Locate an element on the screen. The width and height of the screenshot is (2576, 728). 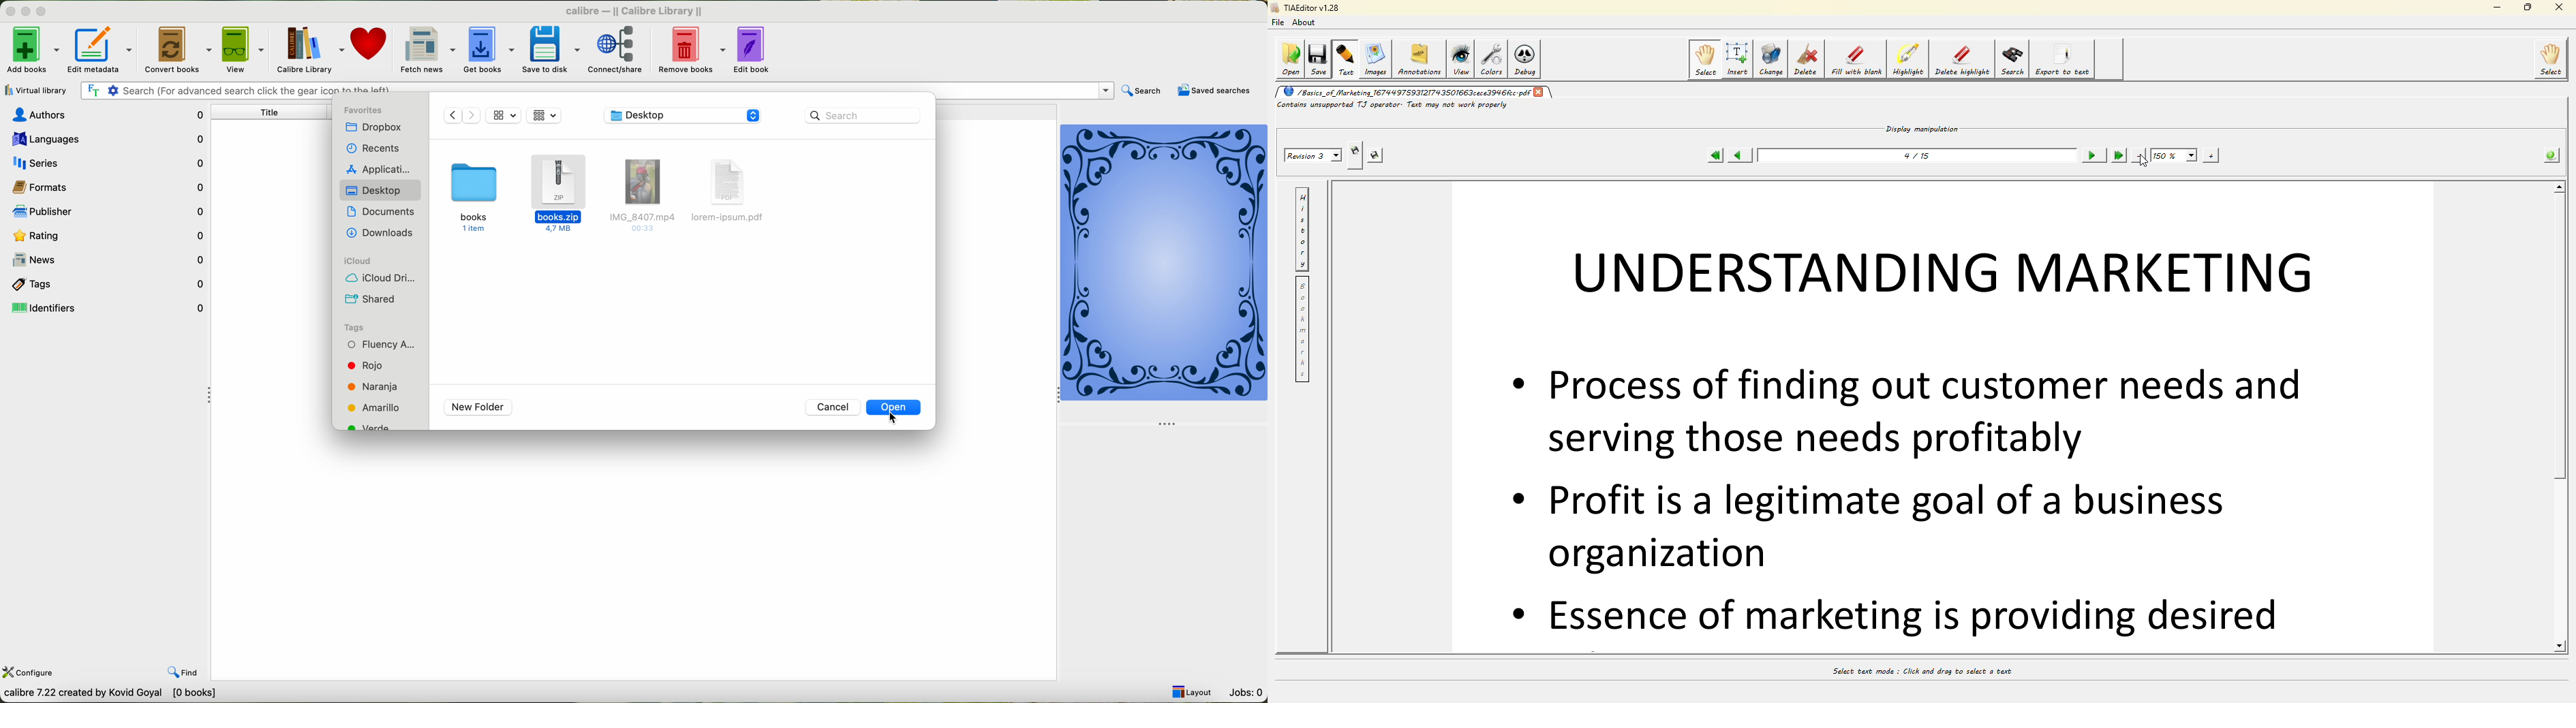
favorites is located at coordinates (367, 110).